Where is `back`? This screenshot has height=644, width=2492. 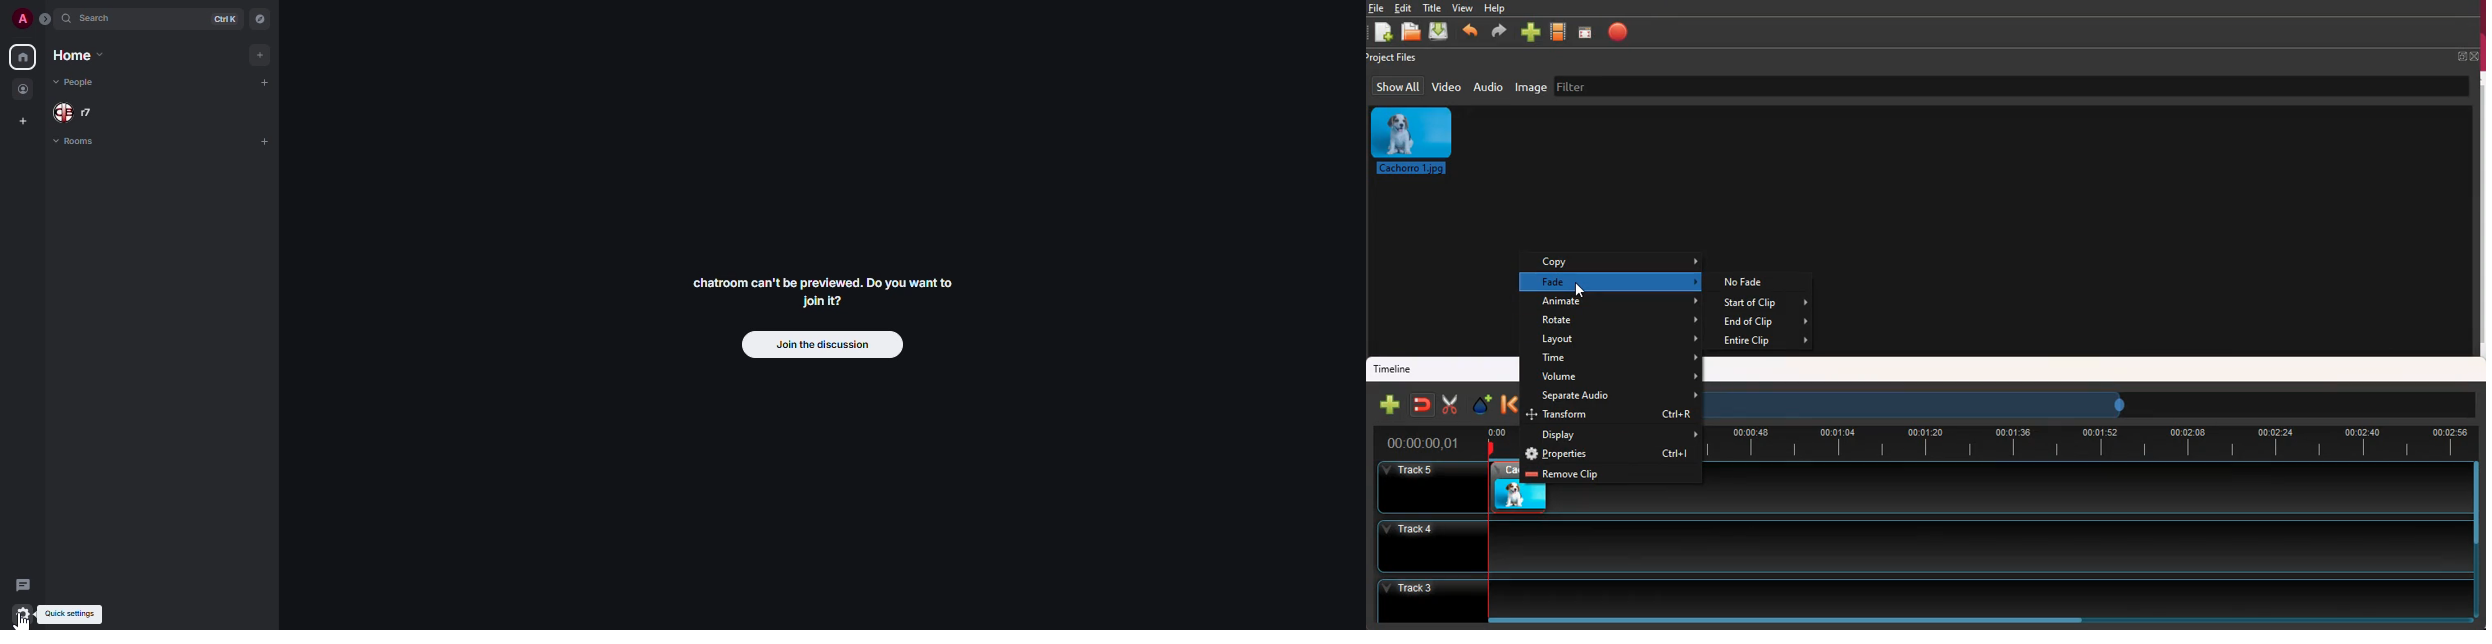 back is located at coordinates (1472, 31).